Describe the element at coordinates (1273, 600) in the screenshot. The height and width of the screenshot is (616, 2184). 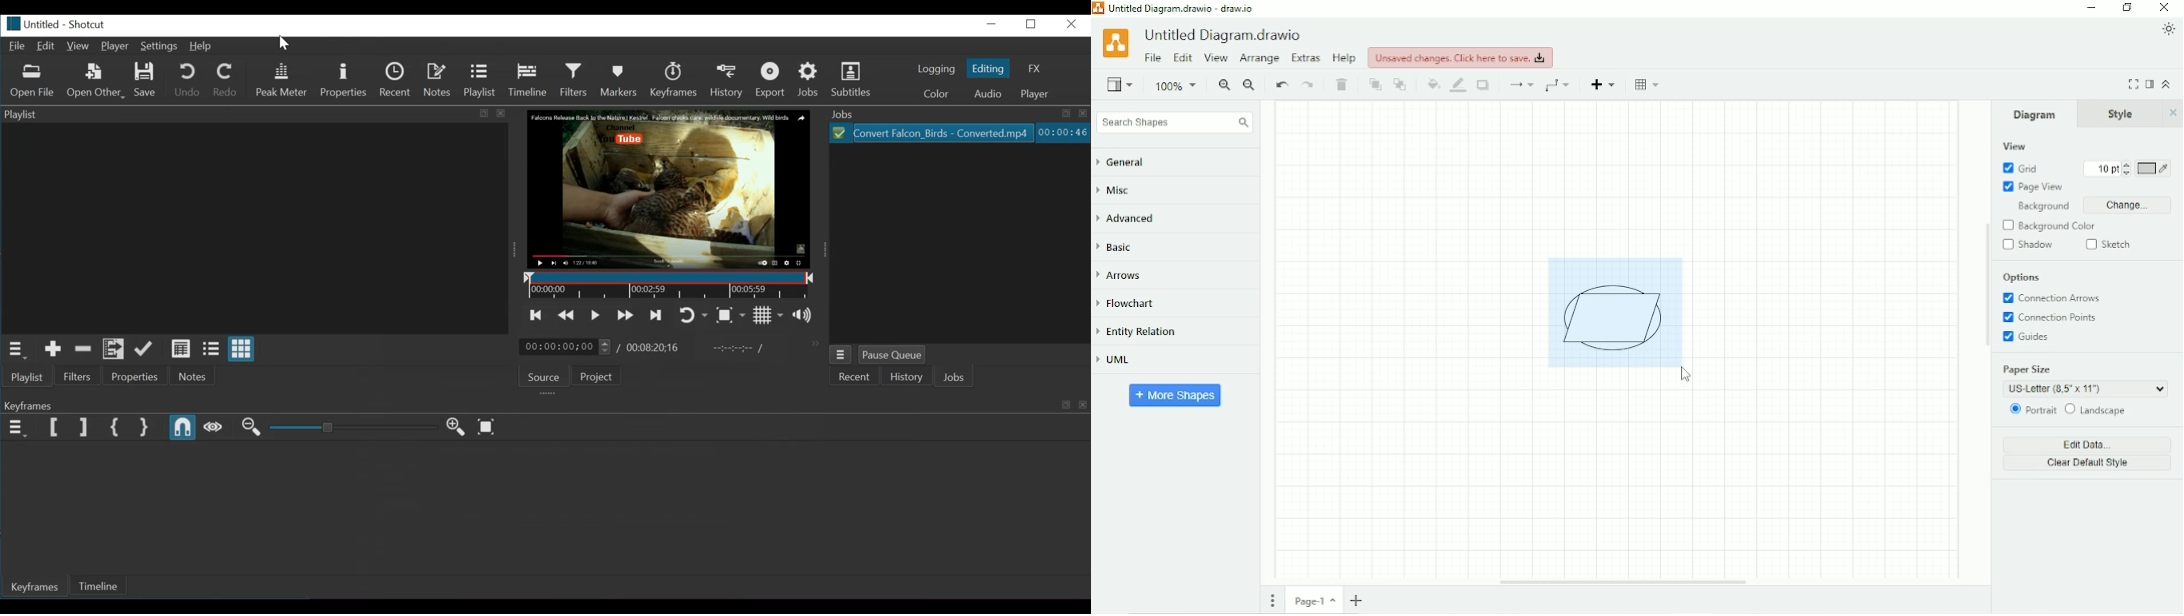
I see `Pages` at that location.